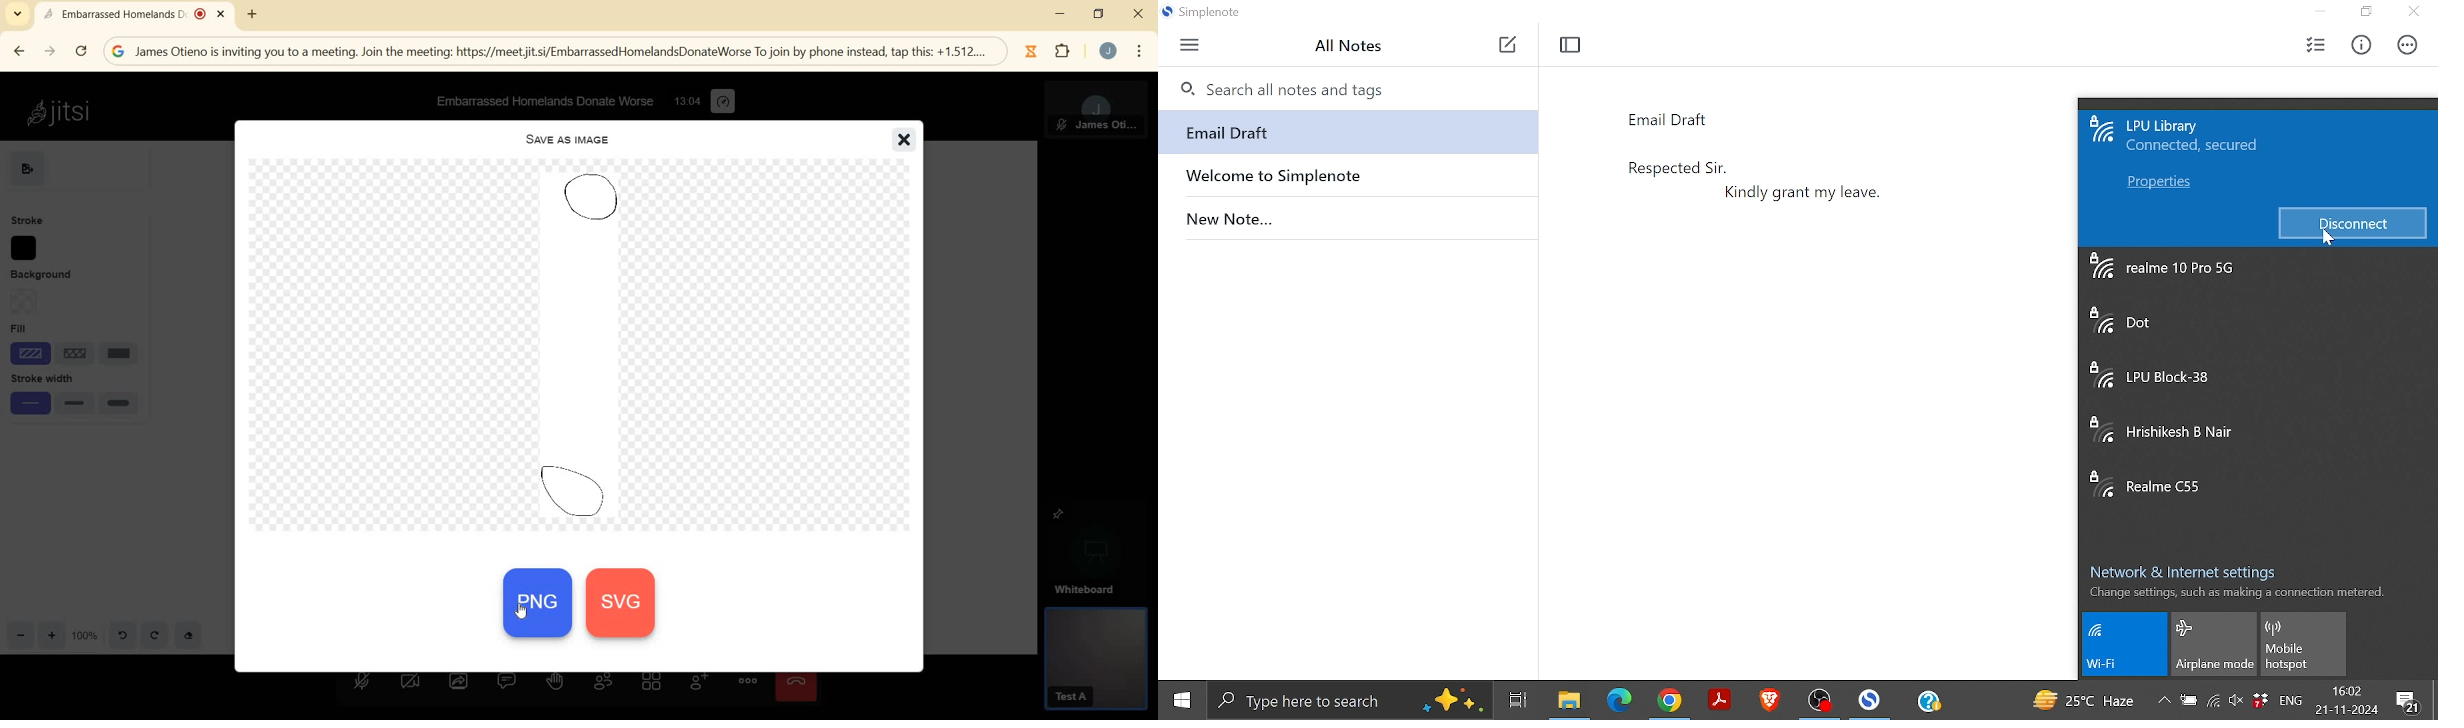 The image size is (2464, 728). What do you see at coordinates (1096, 662) in the screenshot?
I see `GUEST PANEL VIEW` at bounding box center [1096, 662].